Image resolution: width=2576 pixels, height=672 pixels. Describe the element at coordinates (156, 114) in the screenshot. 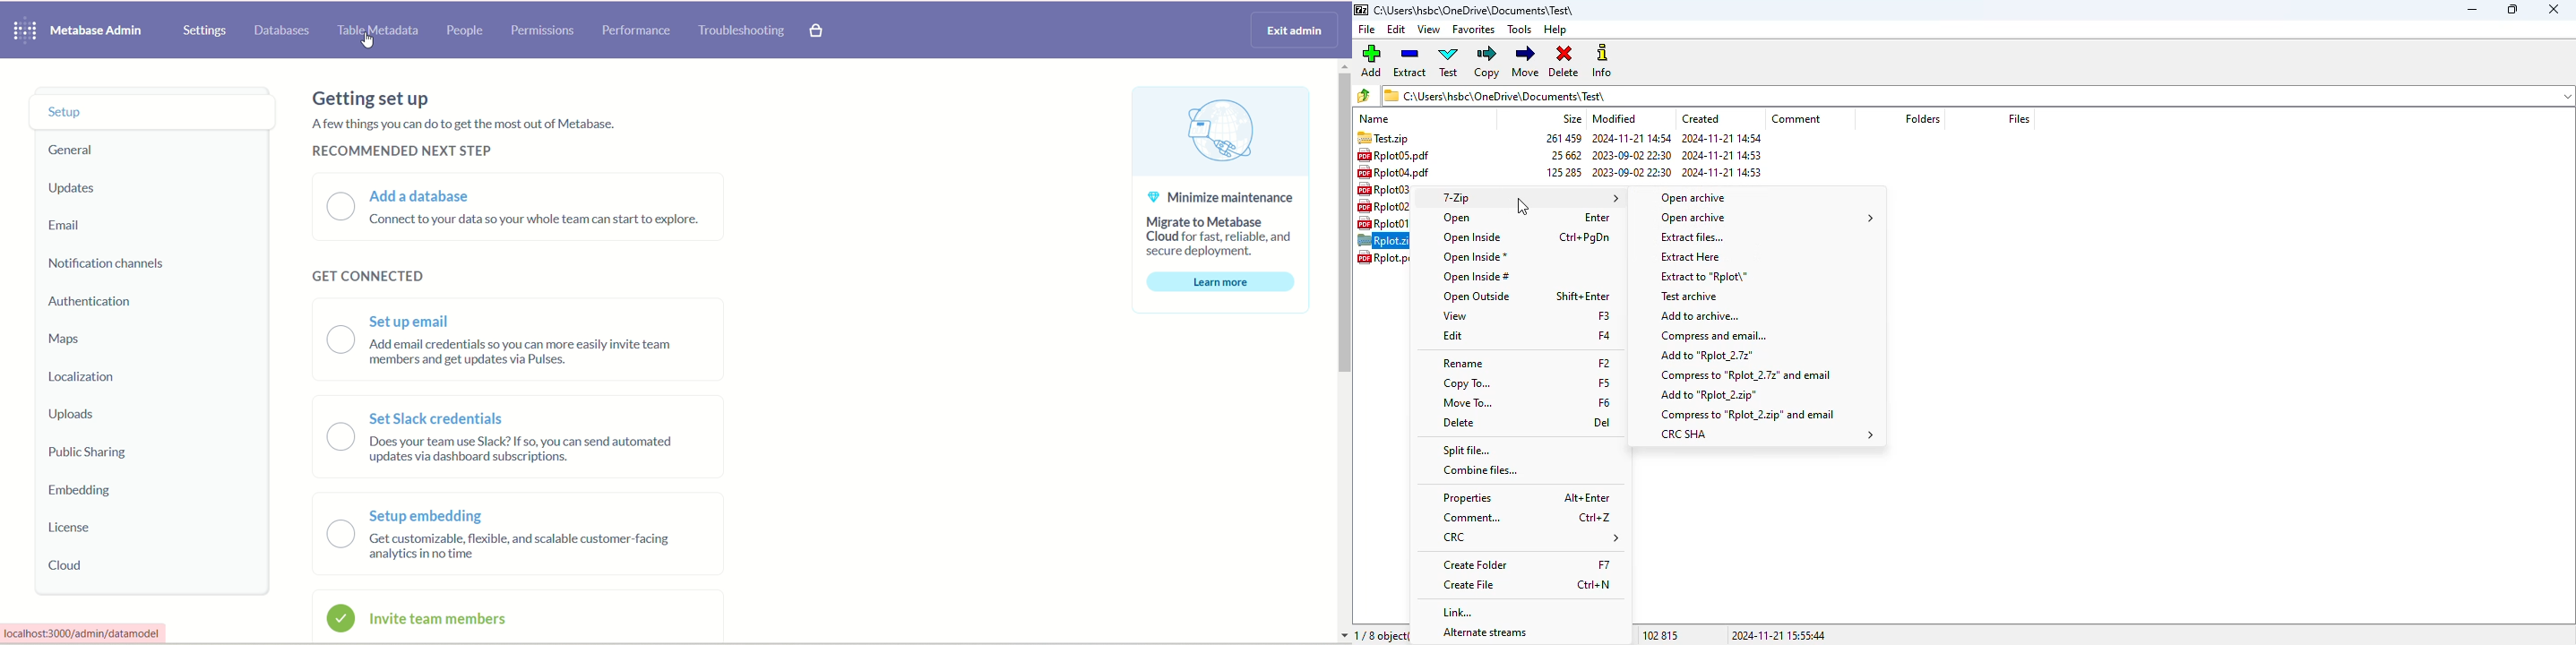

I see `setup` at that location.